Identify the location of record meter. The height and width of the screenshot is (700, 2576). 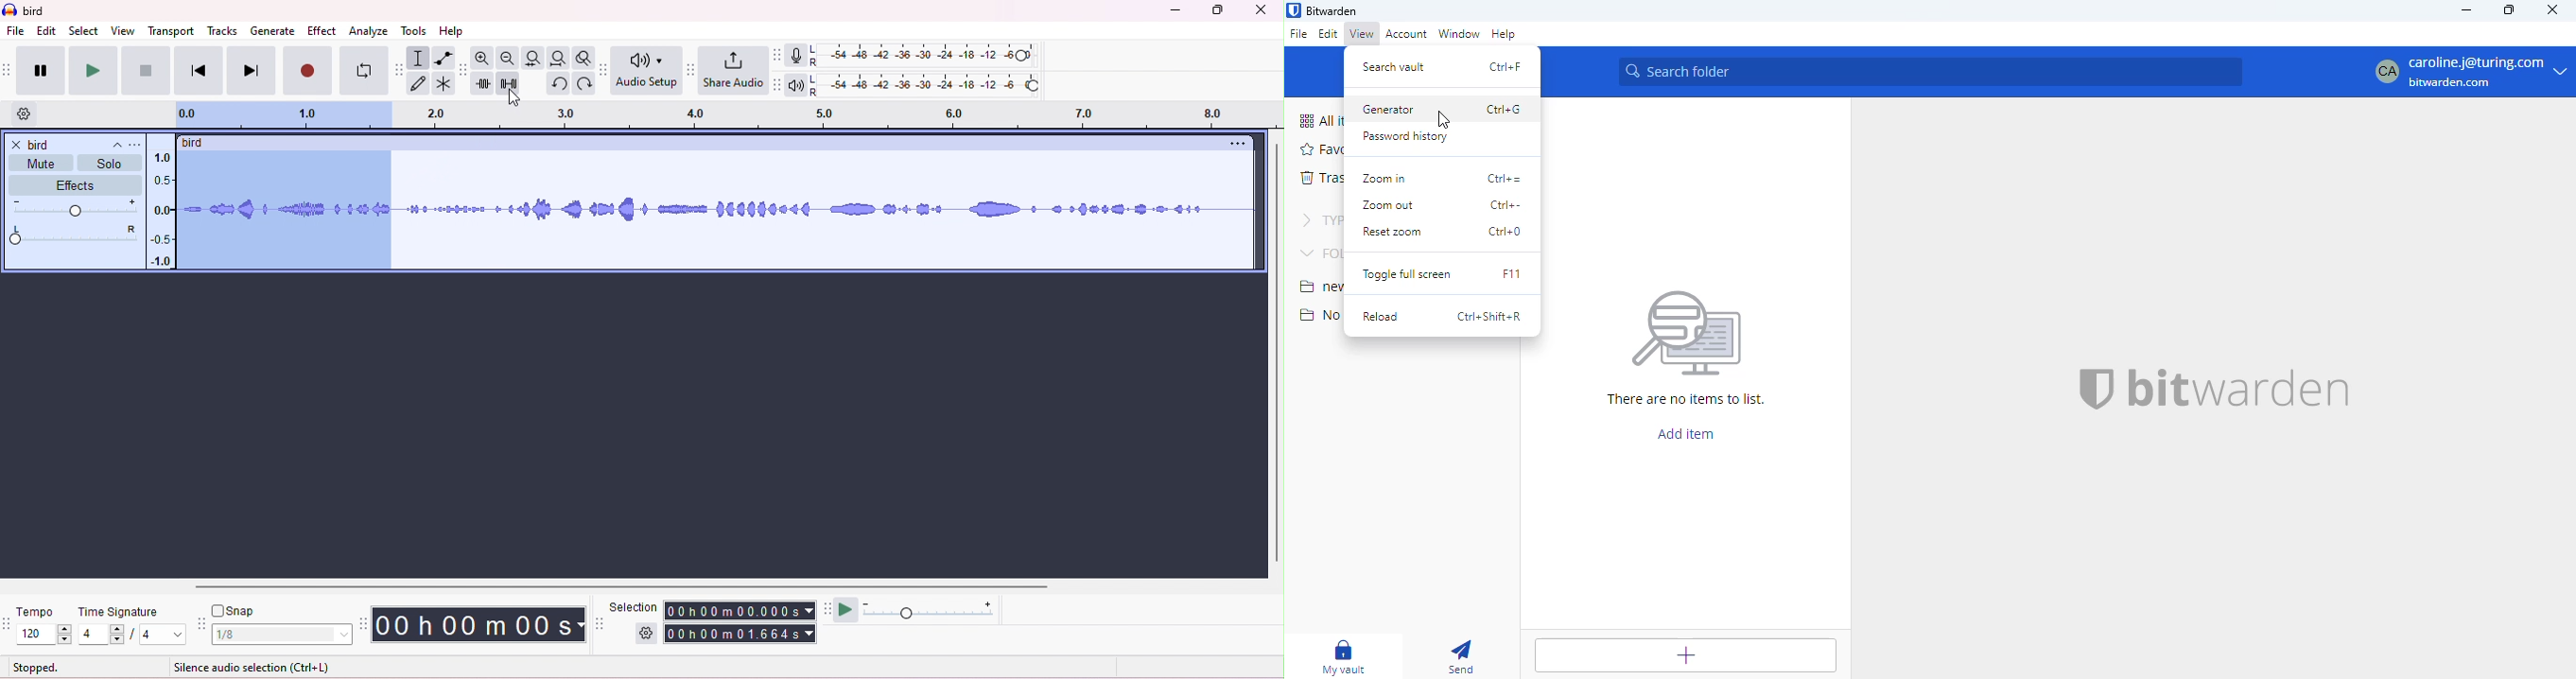
(804, 55).